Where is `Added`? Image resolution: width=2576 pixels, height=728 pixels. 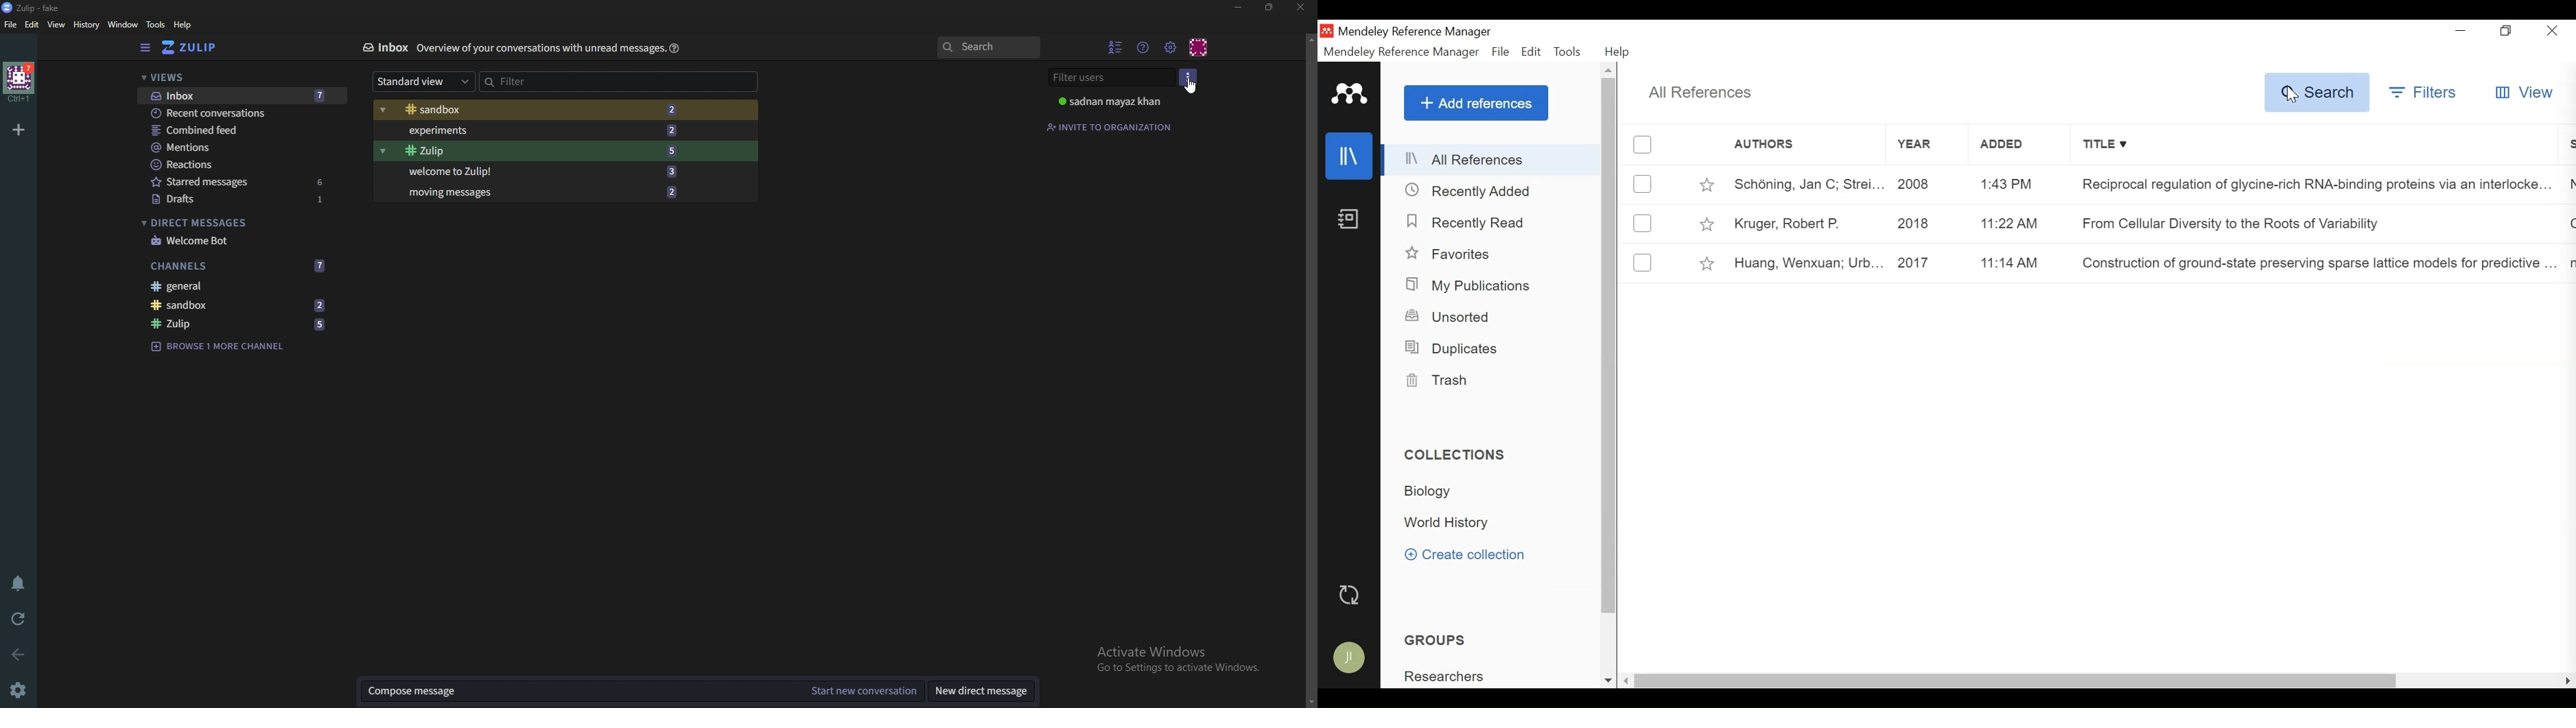 Added is located at coordinates (2016, 144).